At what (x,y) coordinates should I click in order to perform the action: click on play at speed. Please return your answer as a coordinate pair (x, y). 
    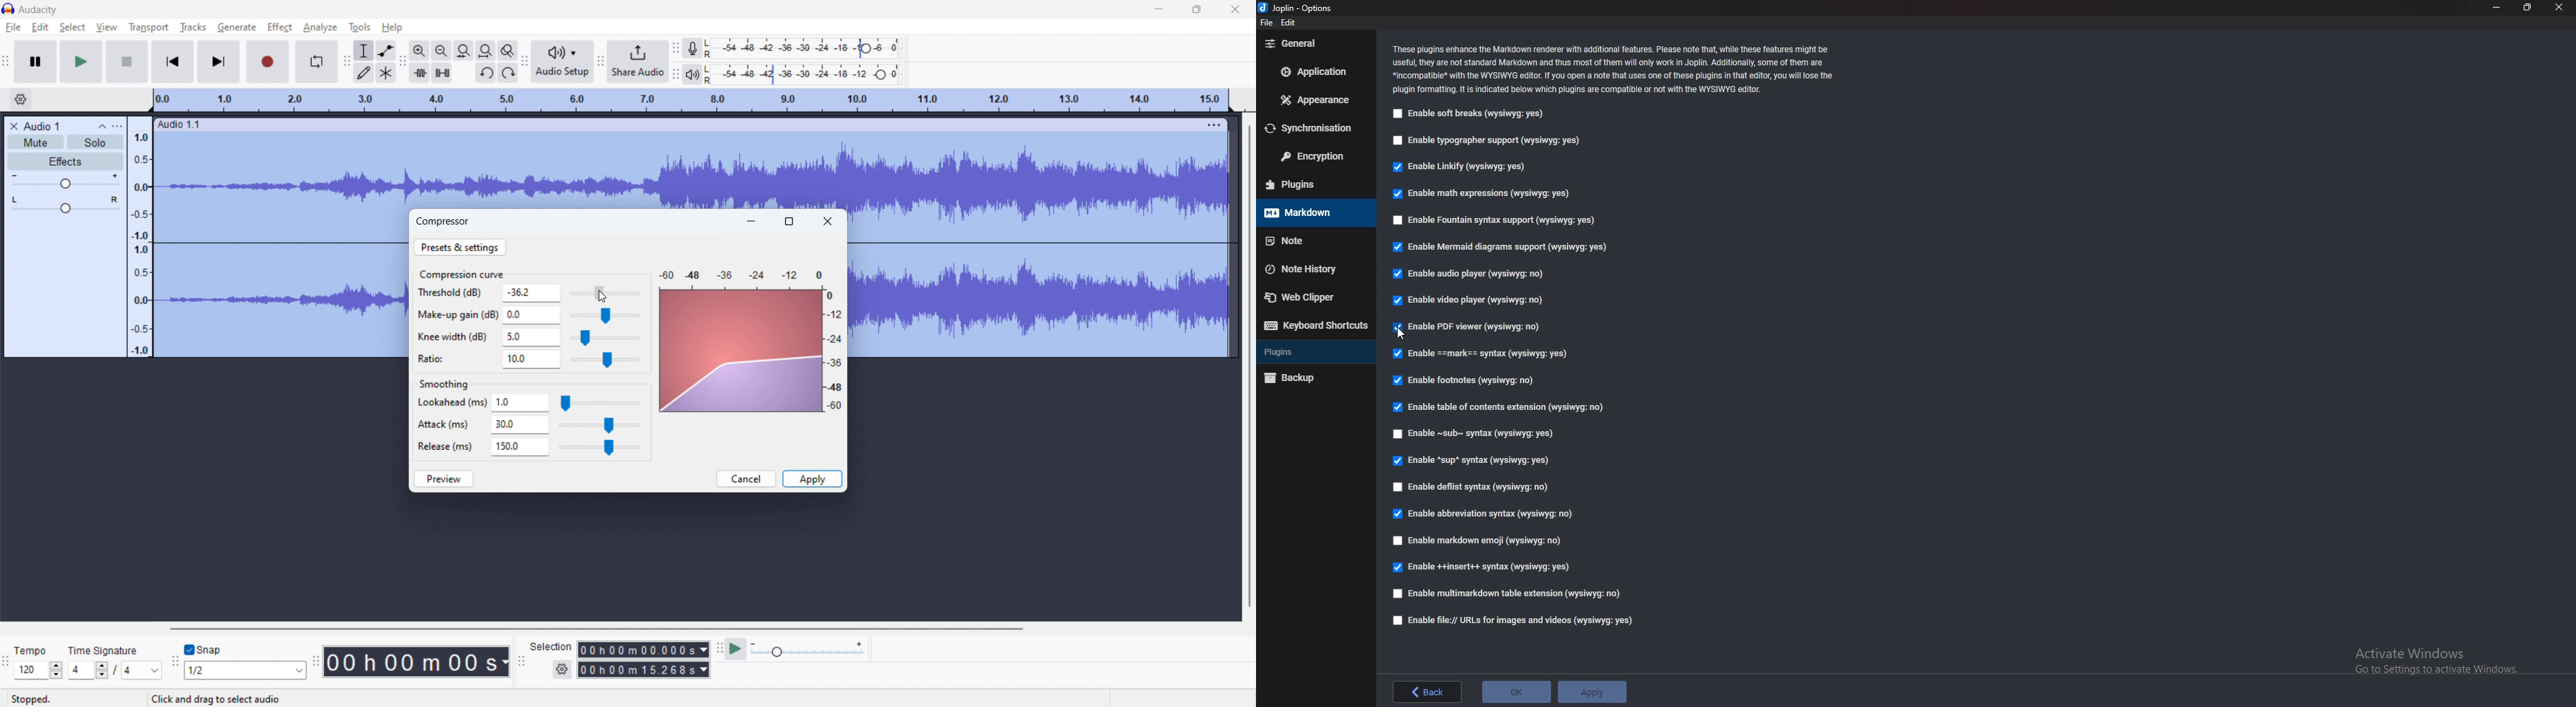
    Looking at the image, I should click on (736, 649).